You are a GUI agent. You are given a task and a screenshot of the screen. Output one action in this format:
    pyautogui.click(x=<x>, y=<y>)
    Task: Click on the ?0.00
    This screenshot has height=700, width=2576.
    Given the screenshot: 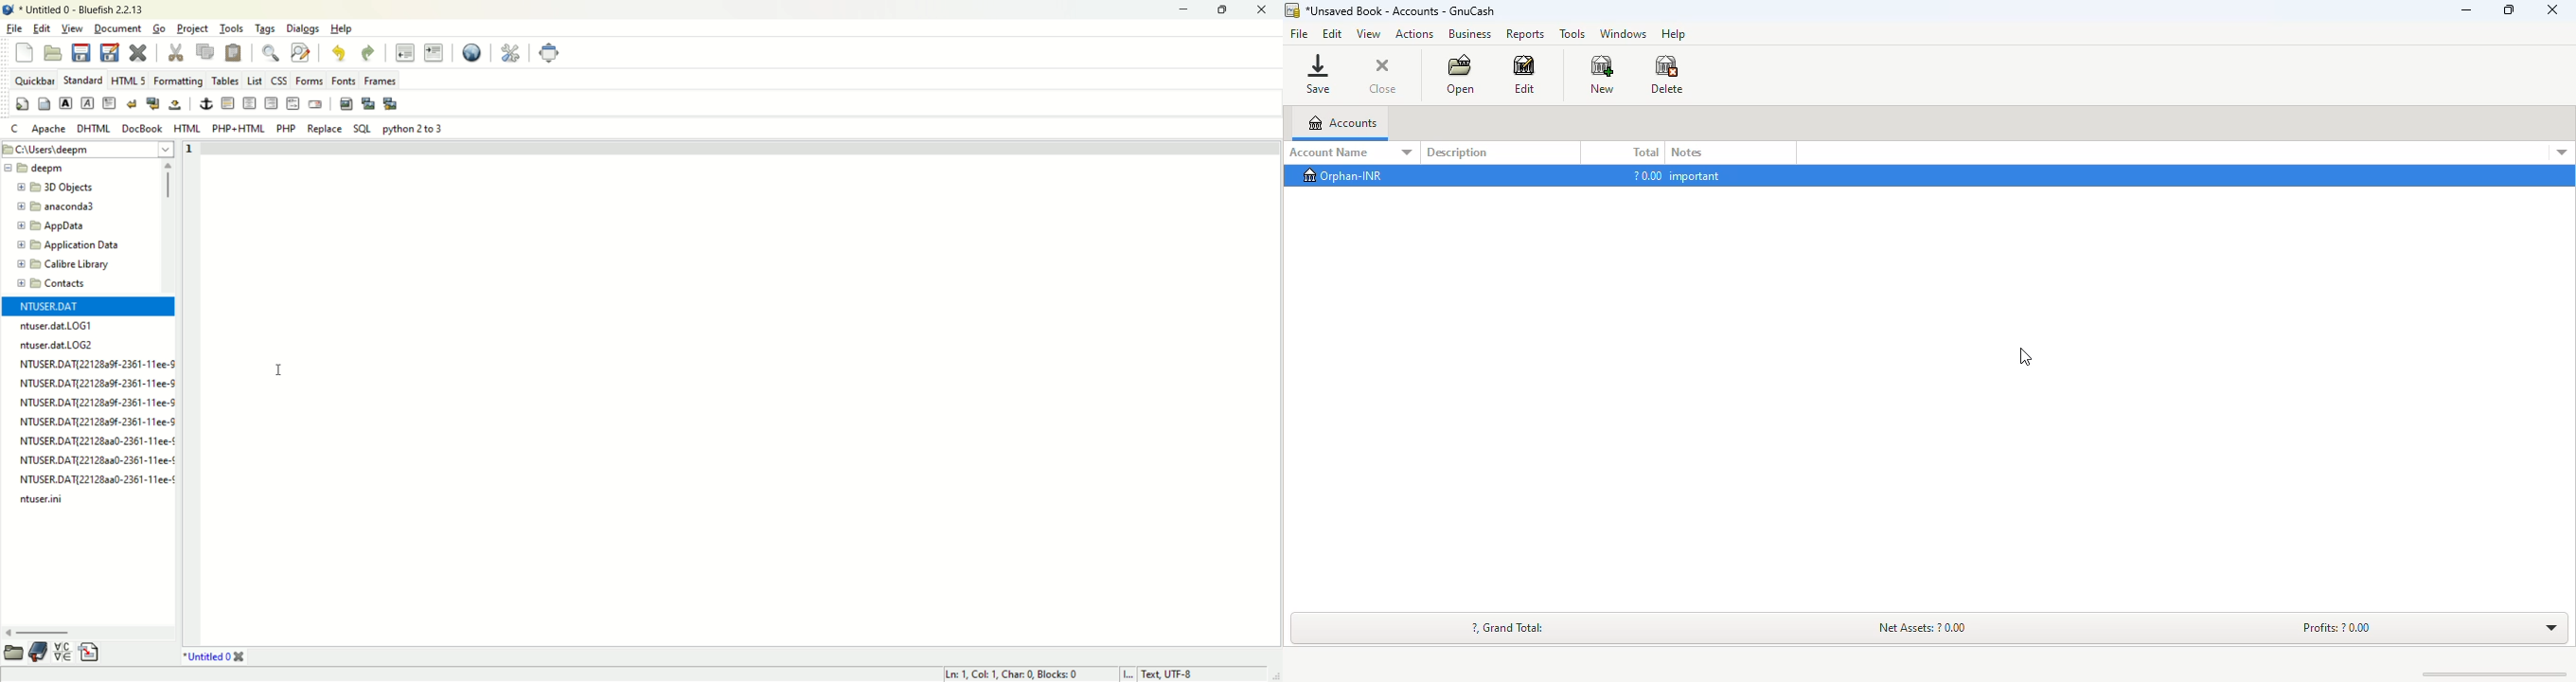 What is the action you would take?
    pyautogui.click(x=1648, y=174)
    